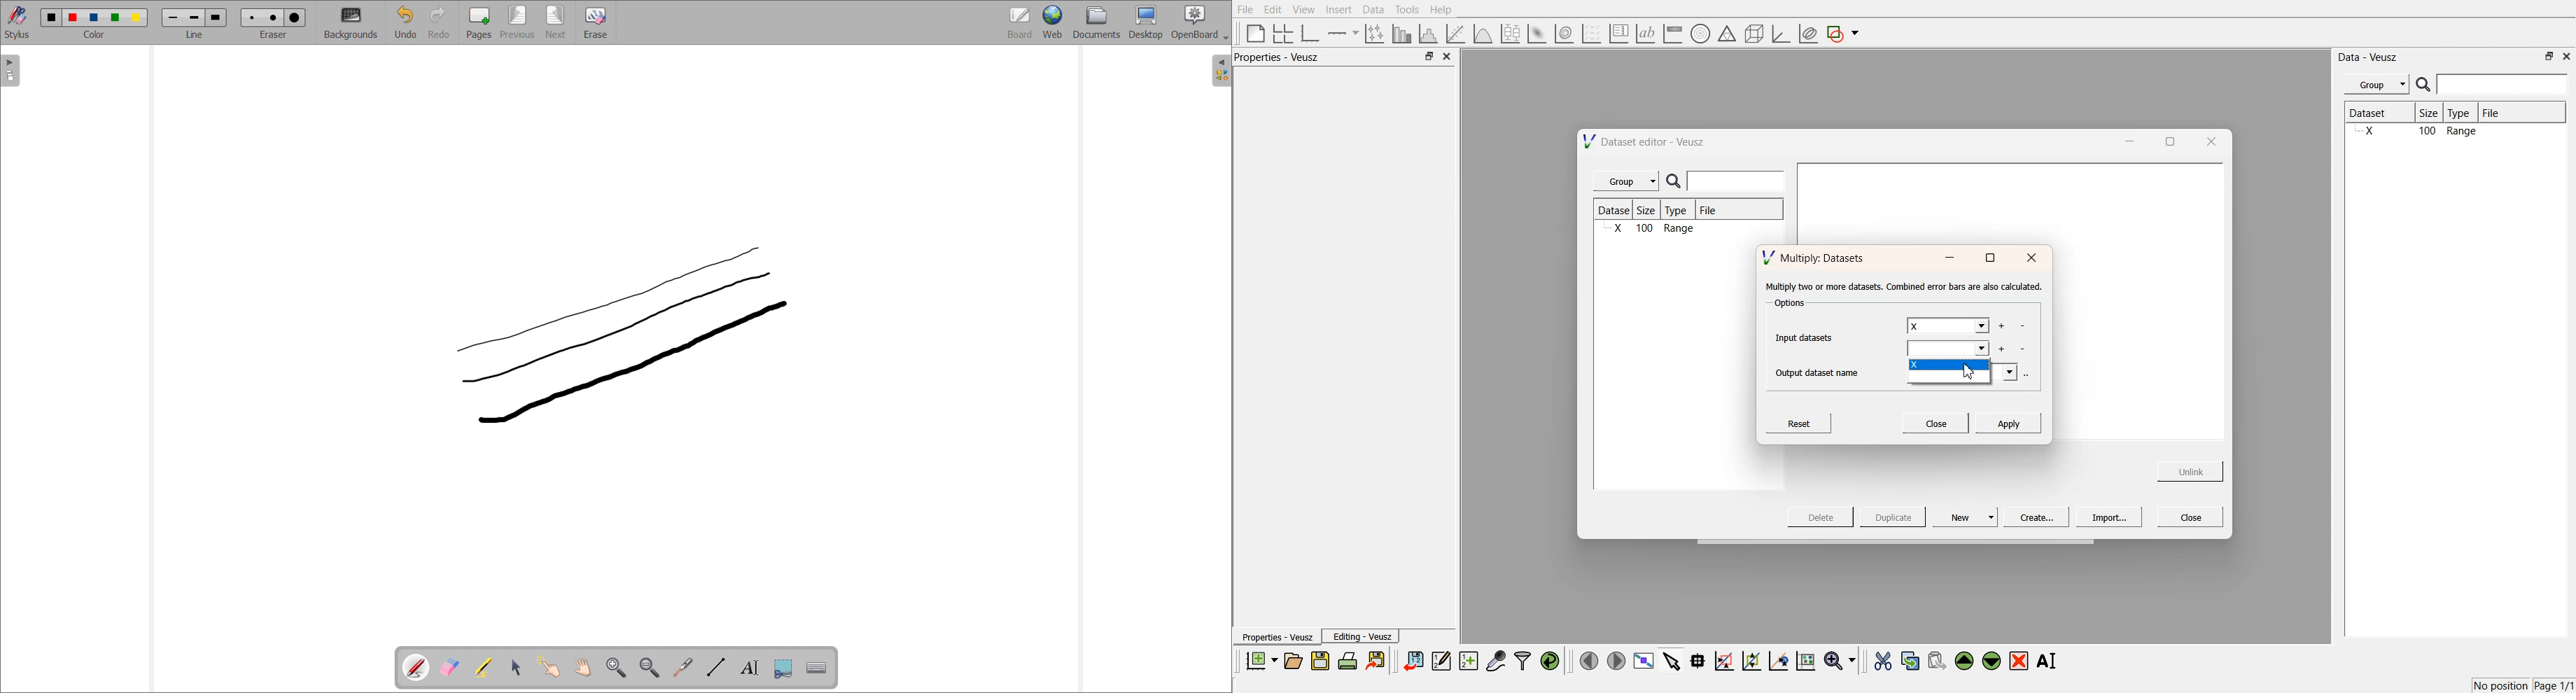 This screenshot has height=700, width=2576. What do you see at coordinates (2191, 516) in the screenshot?
I see `Close` at bounding box center [2191, 516].